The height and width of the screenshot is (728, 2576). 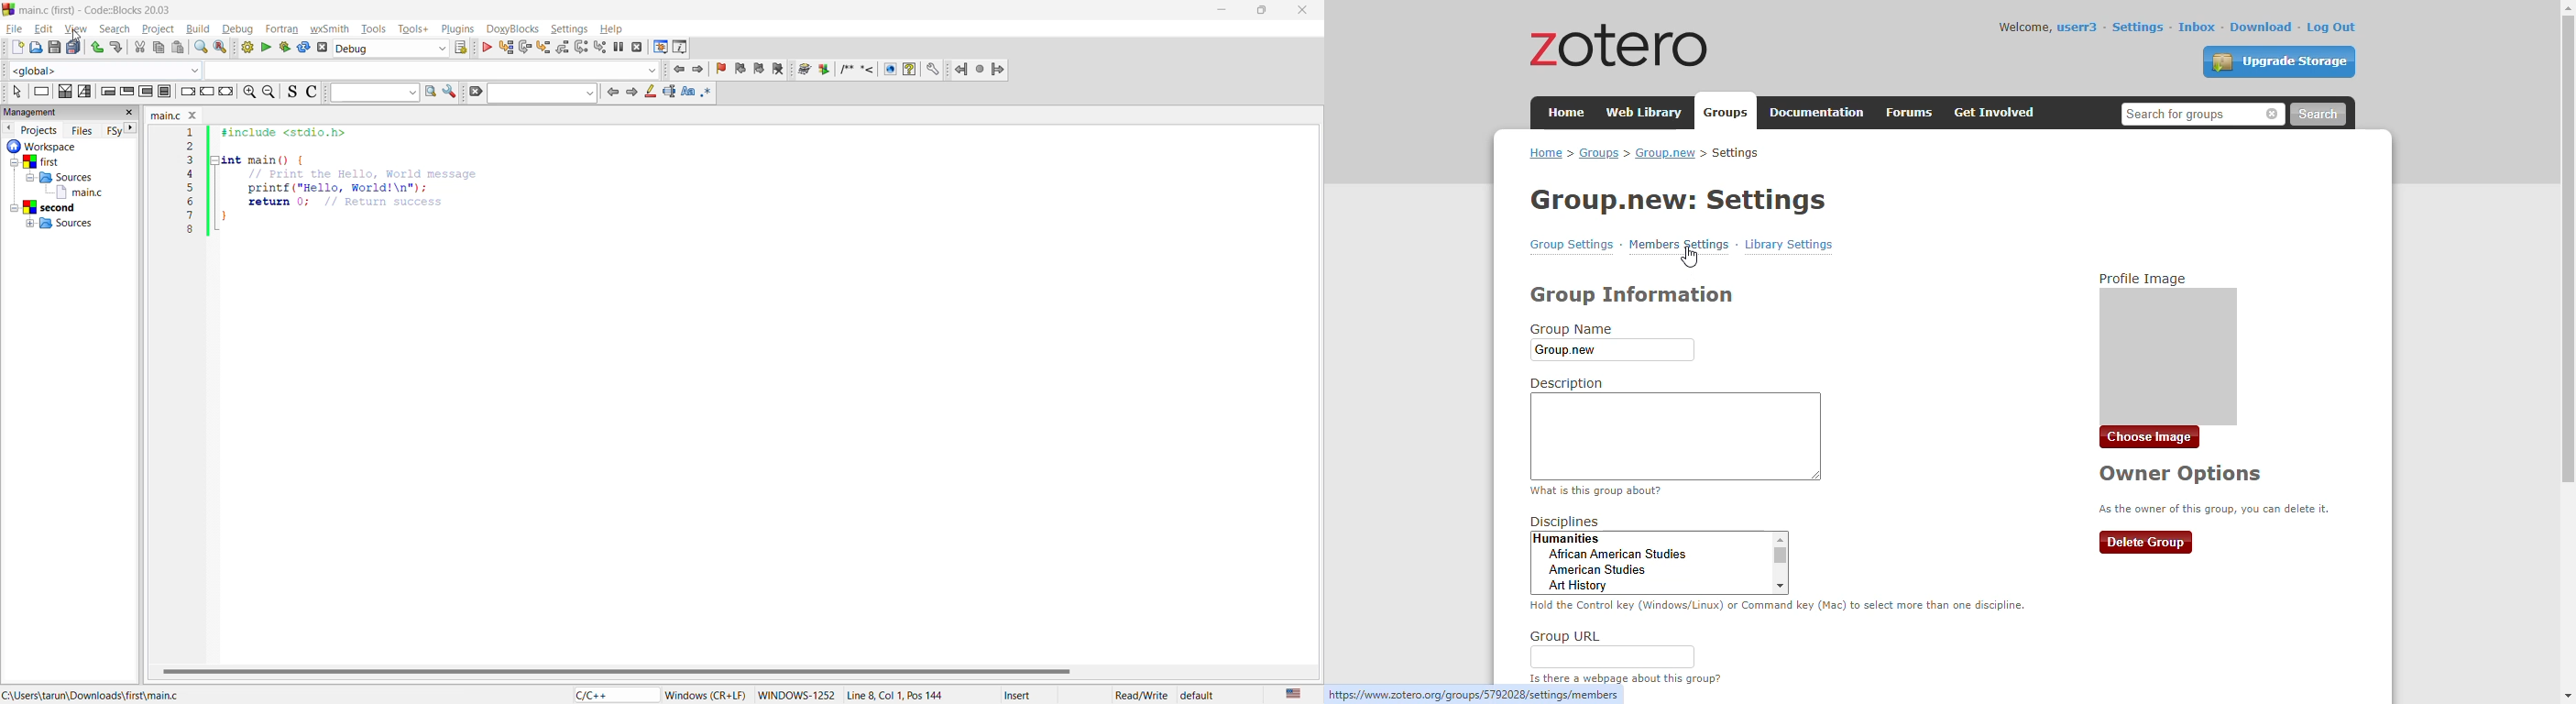 I want to click on open, so click(x=35, y=48).